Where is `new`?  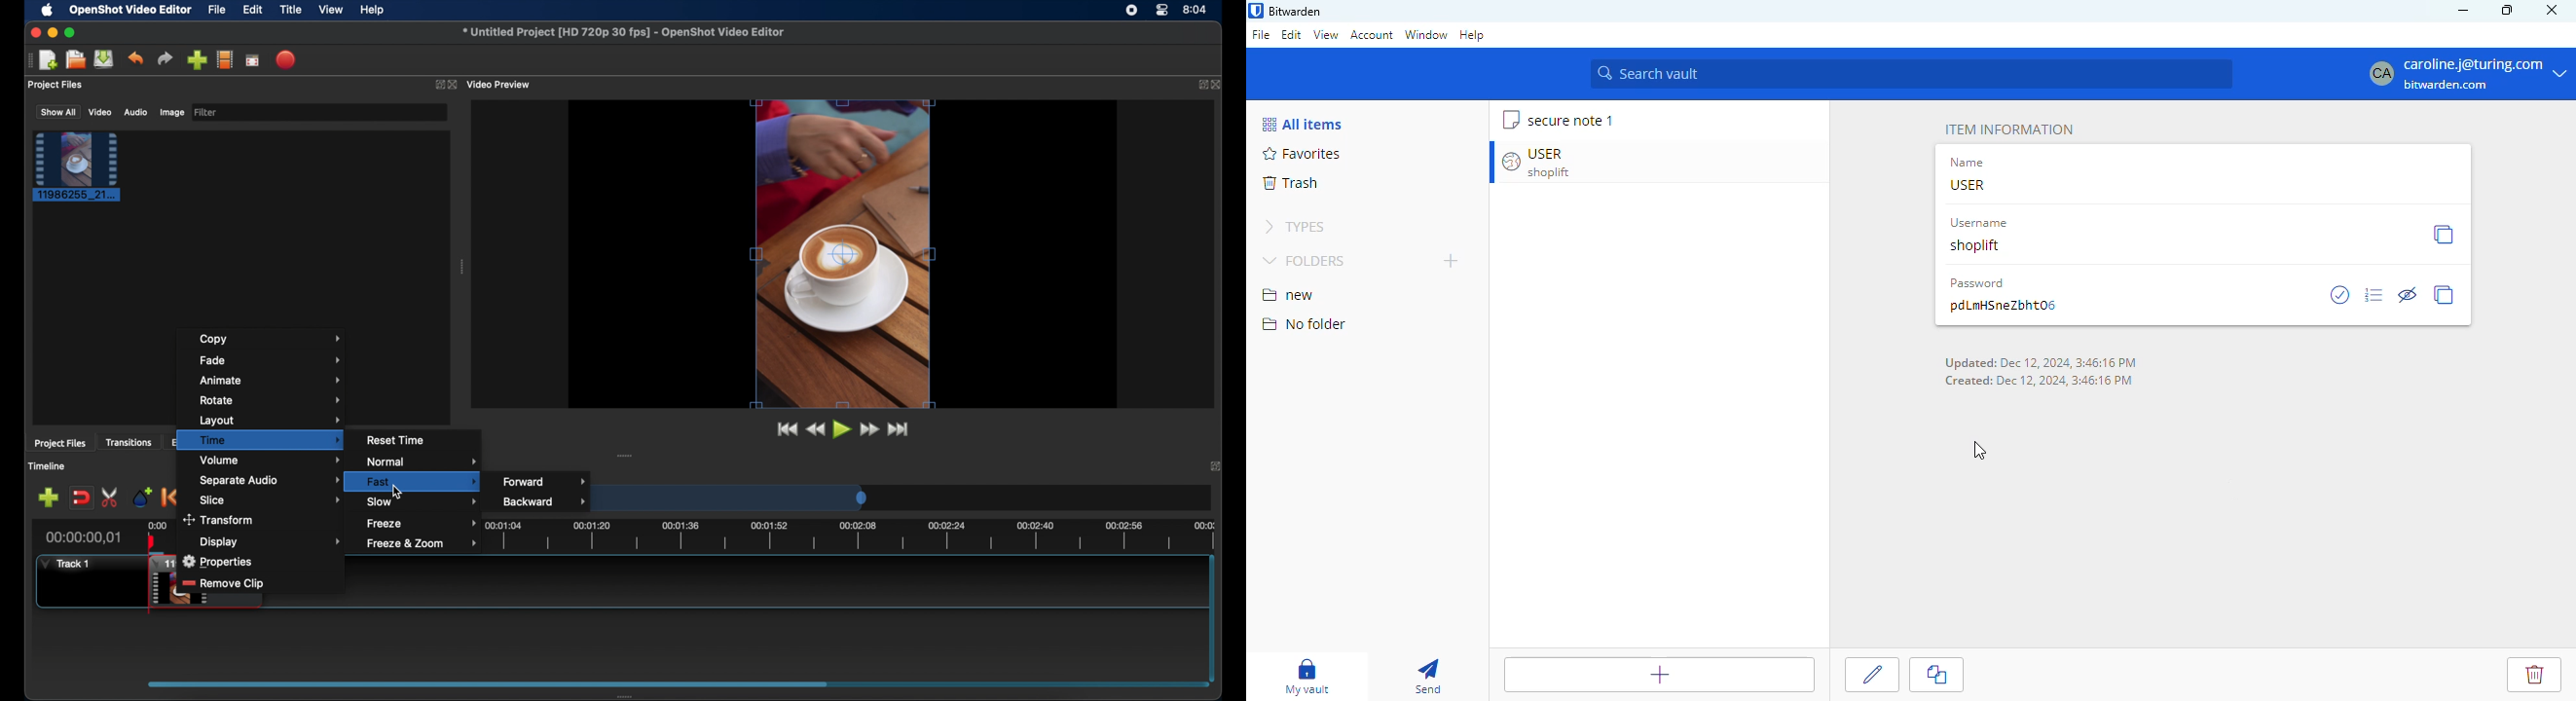
new is located at coordinates (1289, 295).